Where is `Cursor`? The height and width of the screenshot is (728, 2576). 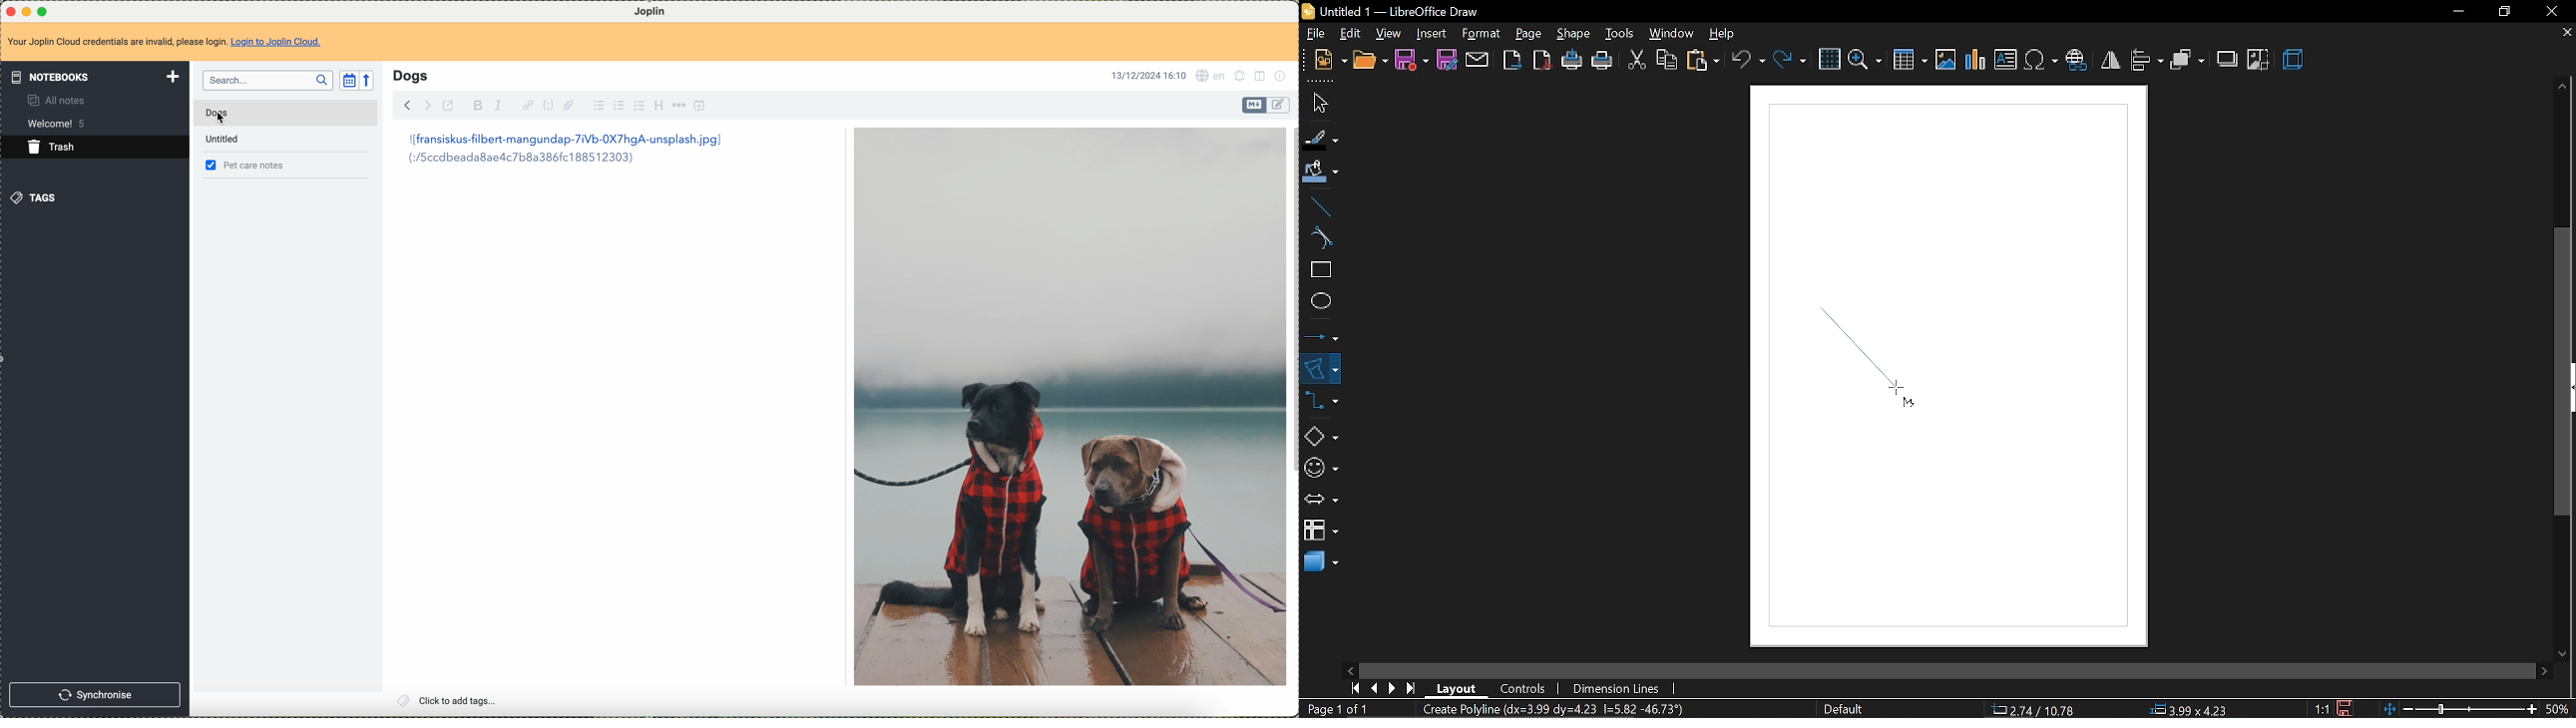 Cursor is located at coordinates (220, 119).